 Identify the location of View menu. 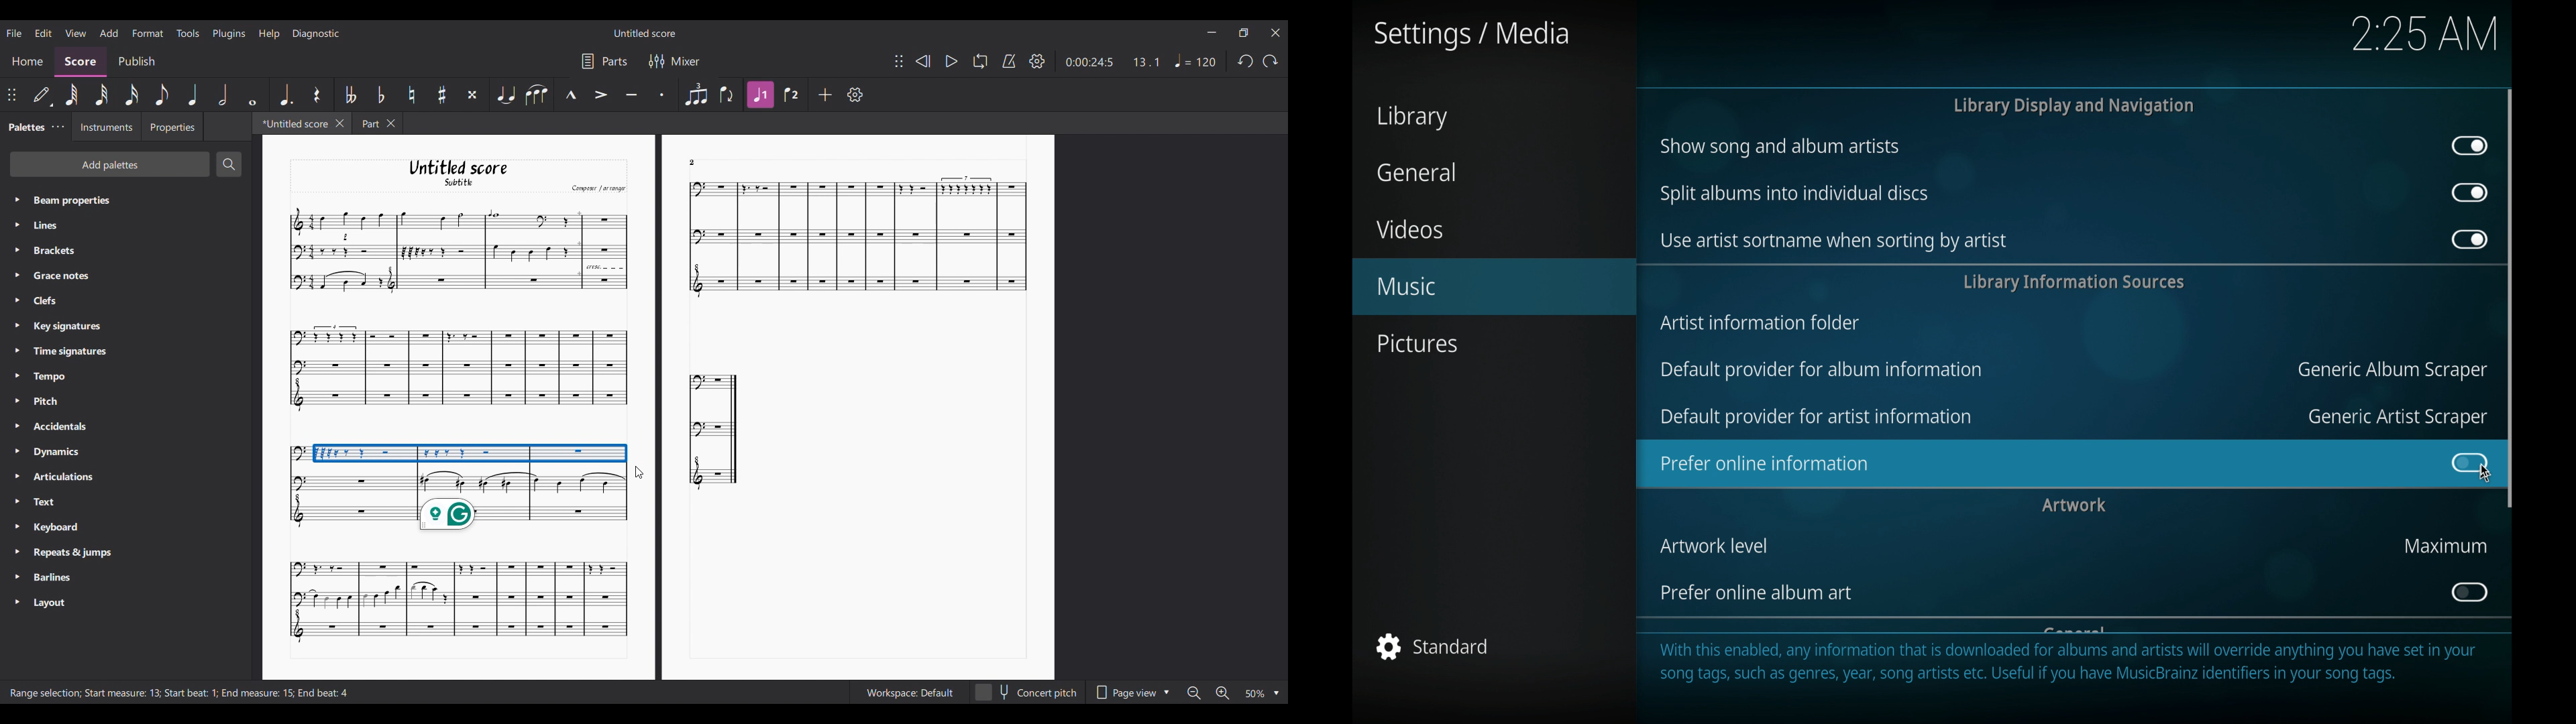
(76, 32).